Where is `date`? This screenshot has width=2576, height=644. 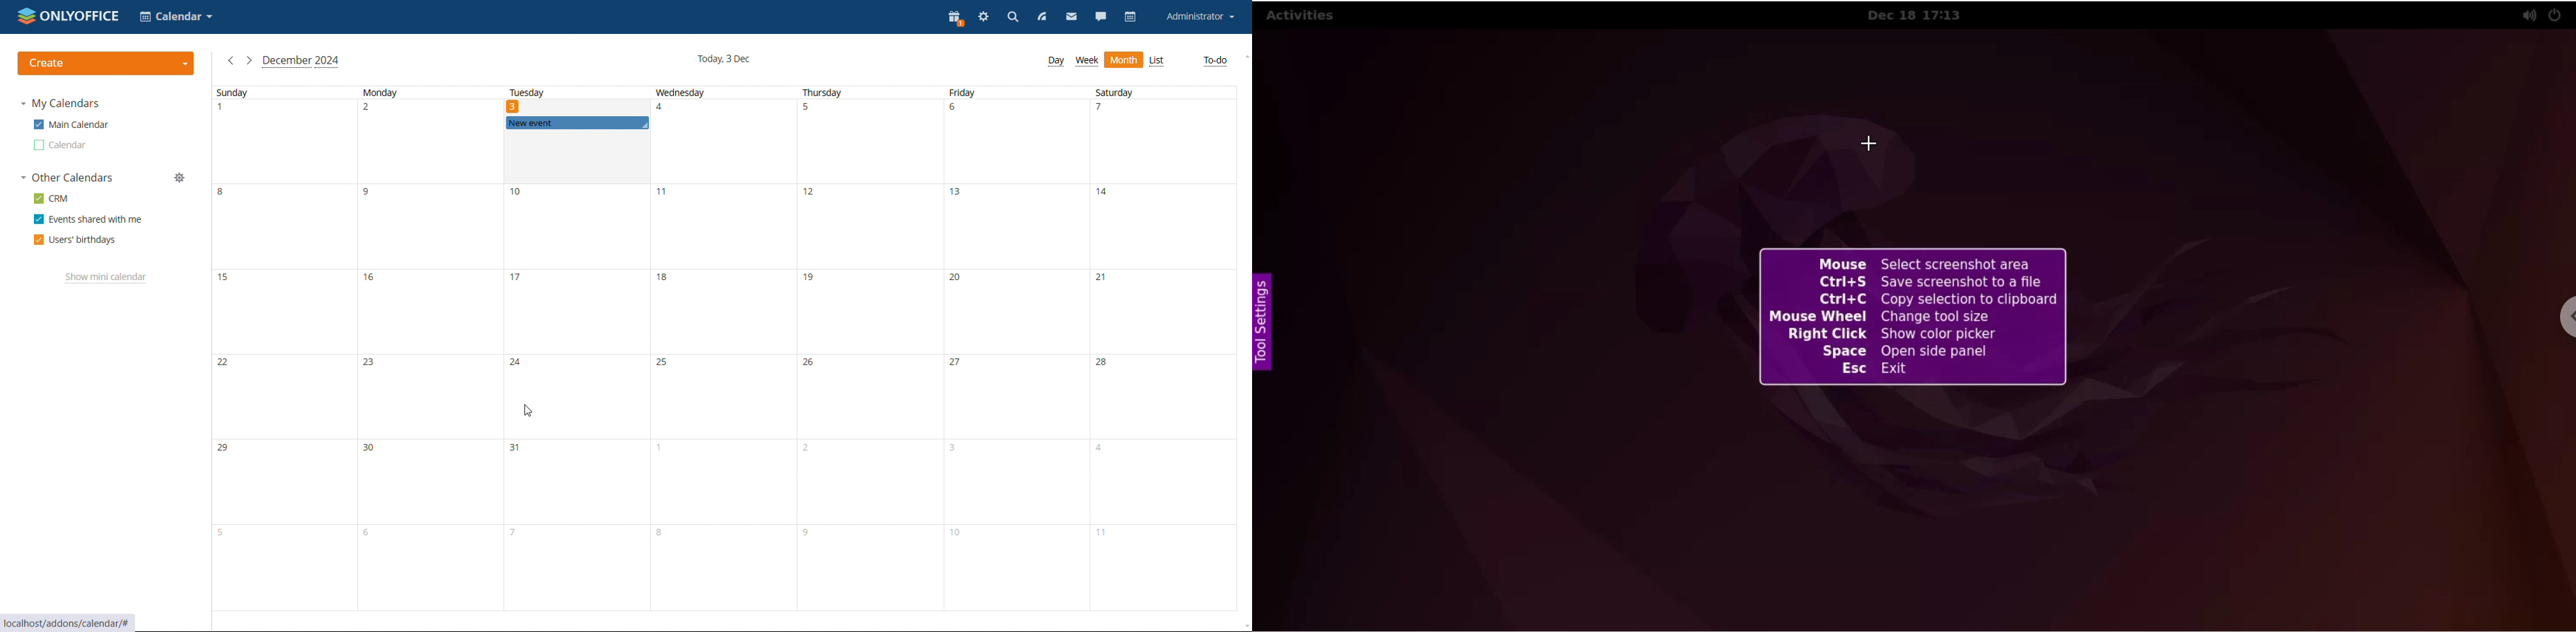
date is located at coordinates (725, 567).